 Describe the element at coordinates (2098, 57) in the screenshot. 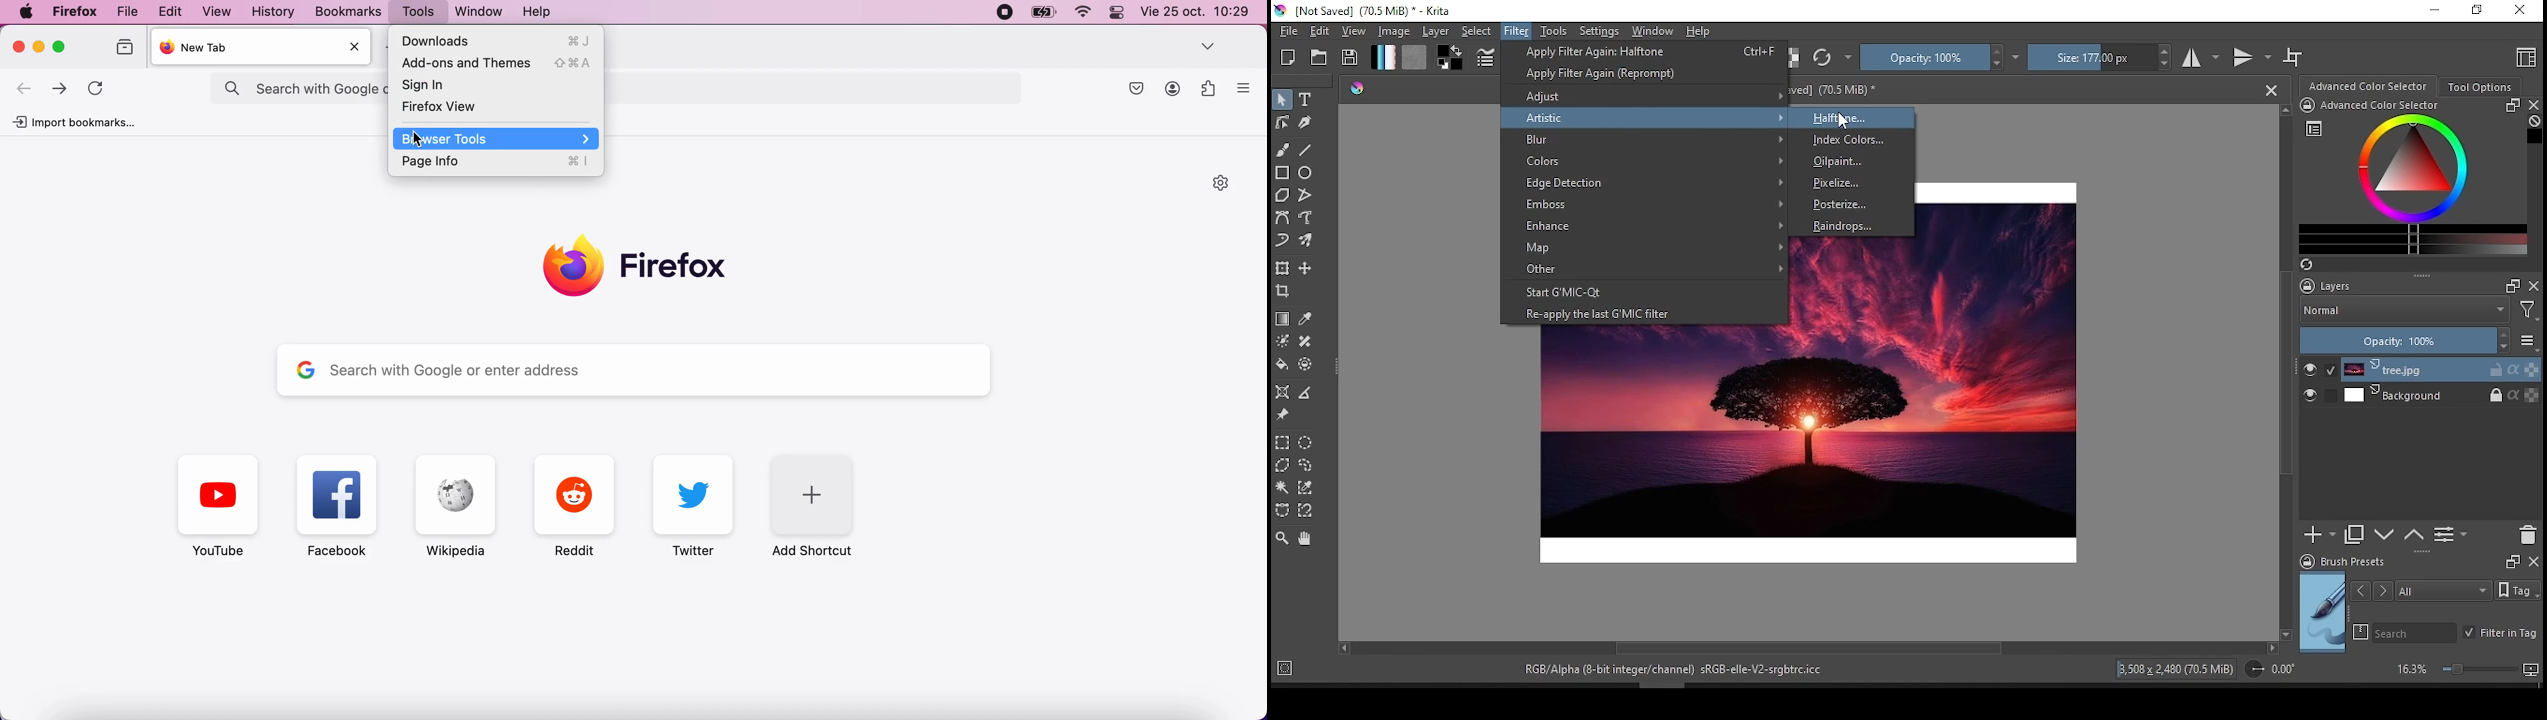

I see `size` at that location.